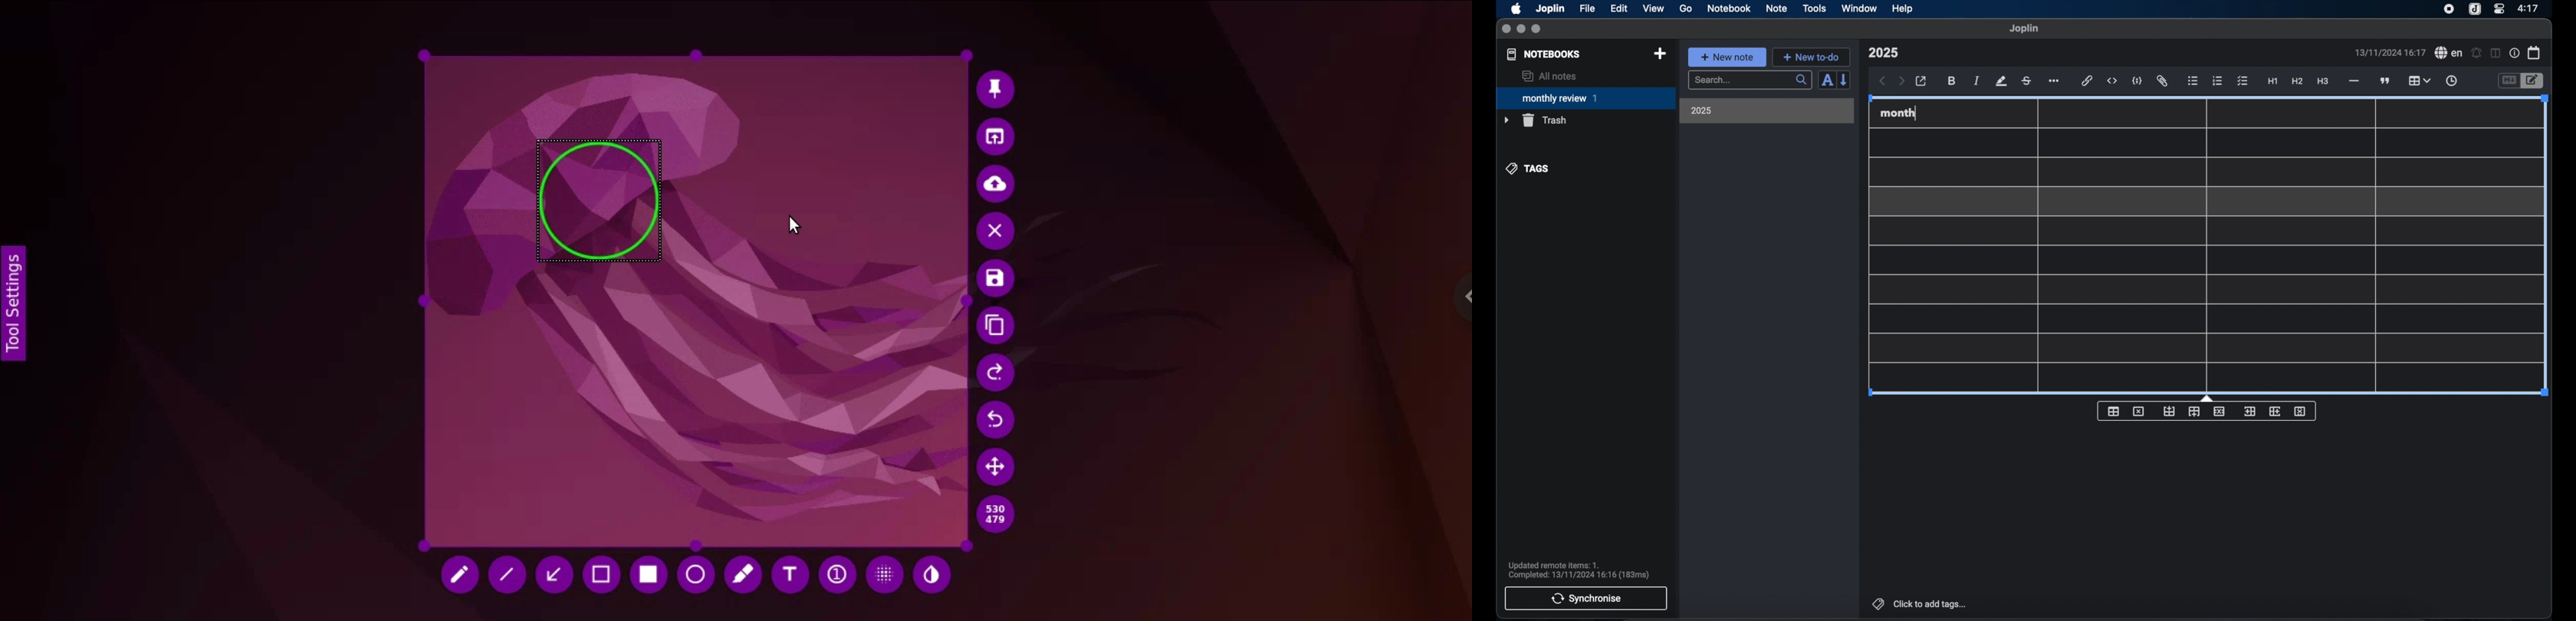 This screenshot has width=2576, height=644. What do you see at coordinates (2273, 82) in the screenshot?
I see `heading 1` at bounding box center [2273, 82].